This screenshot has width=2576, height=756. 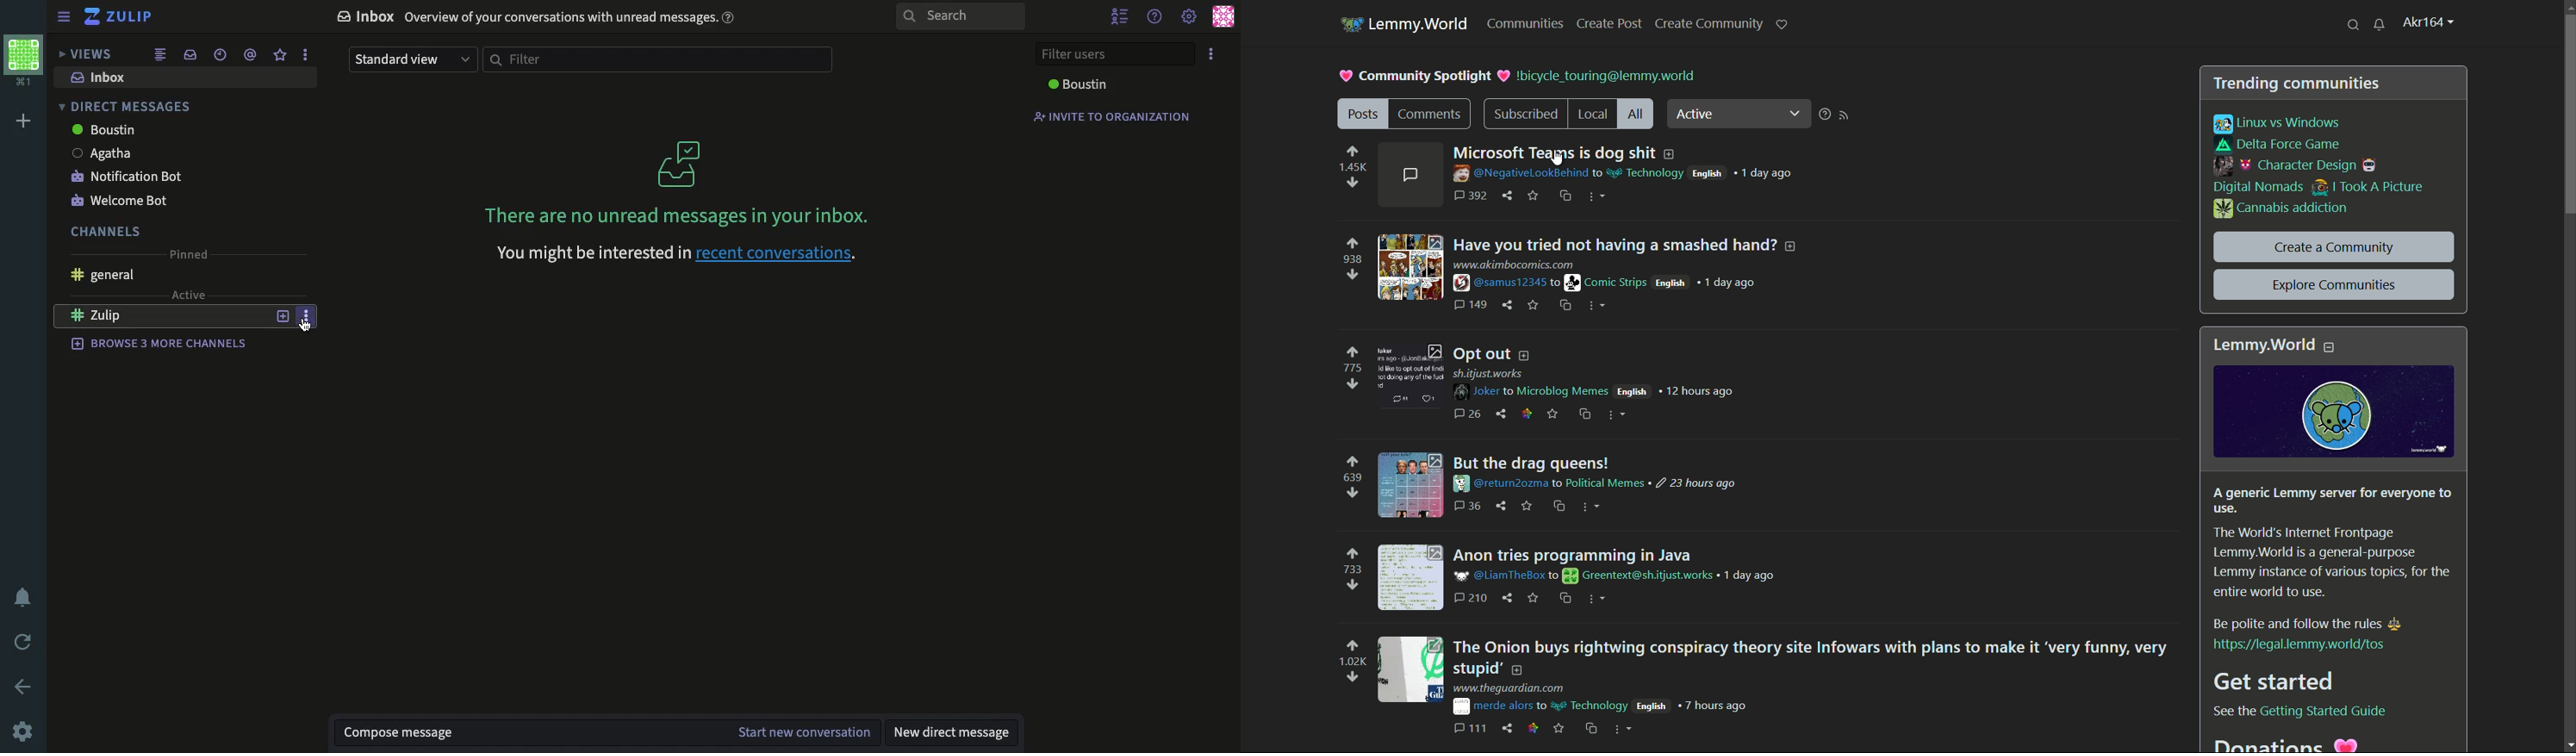 I want to click on channels, so click(x=107, y=233).